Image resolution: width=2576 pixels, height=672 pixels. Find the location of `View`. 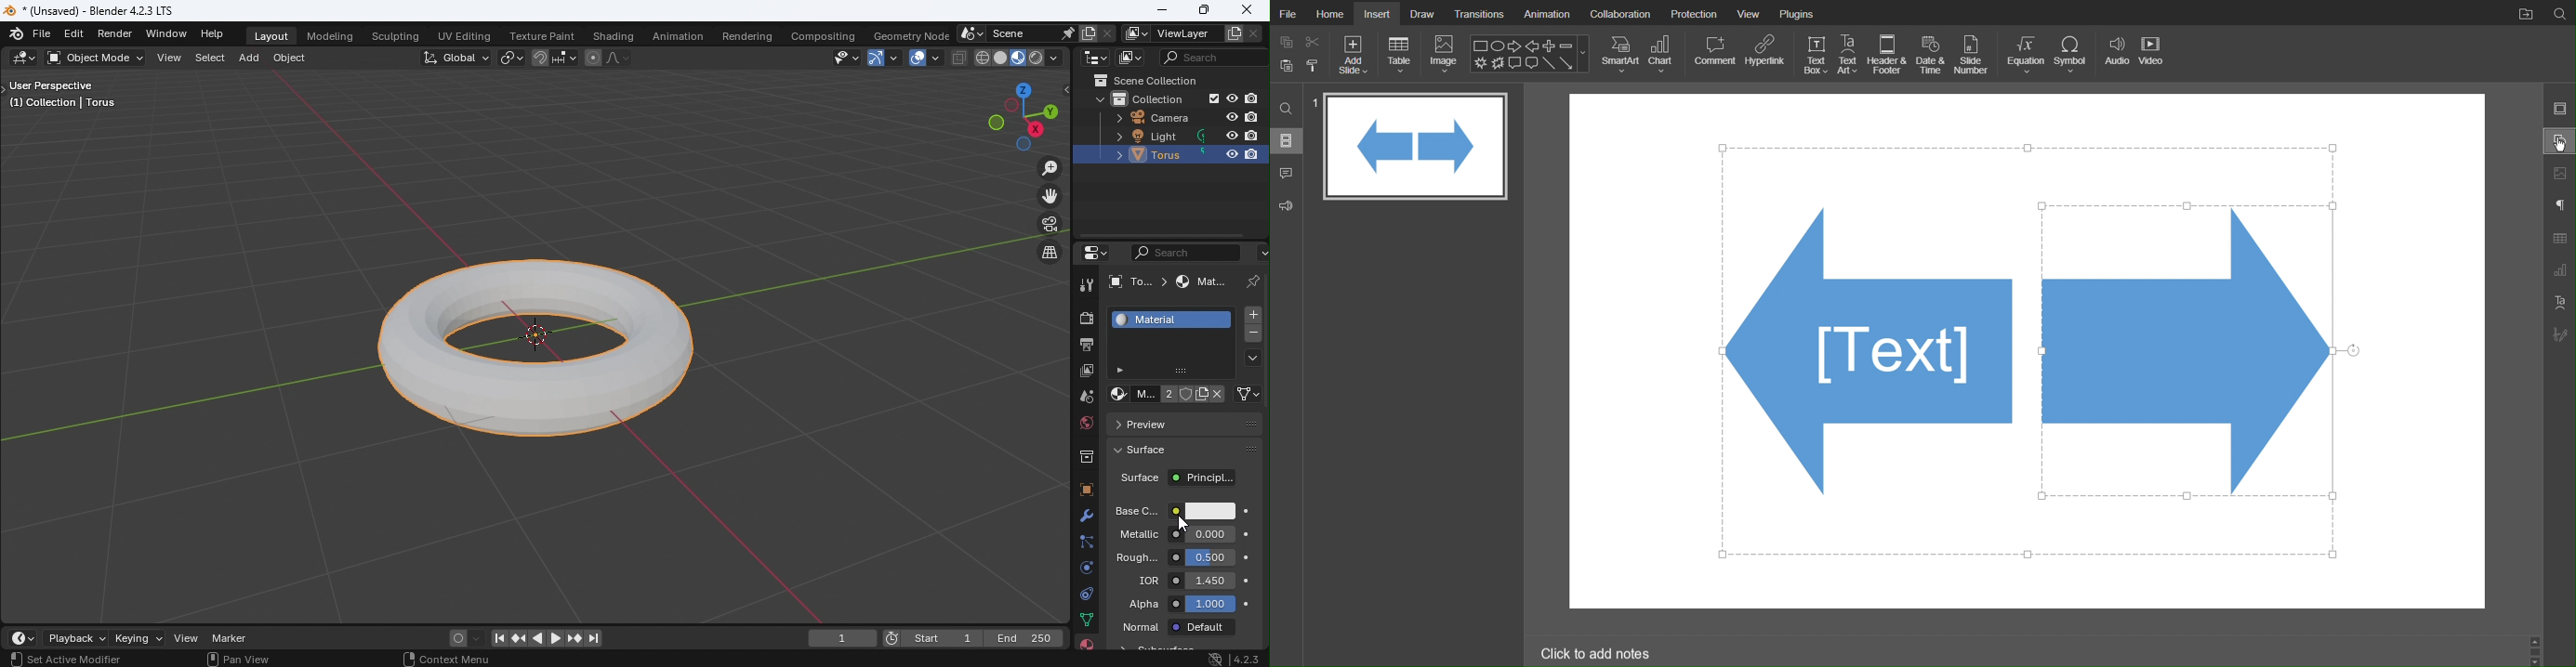

View is located at coordinates (1751, 12).